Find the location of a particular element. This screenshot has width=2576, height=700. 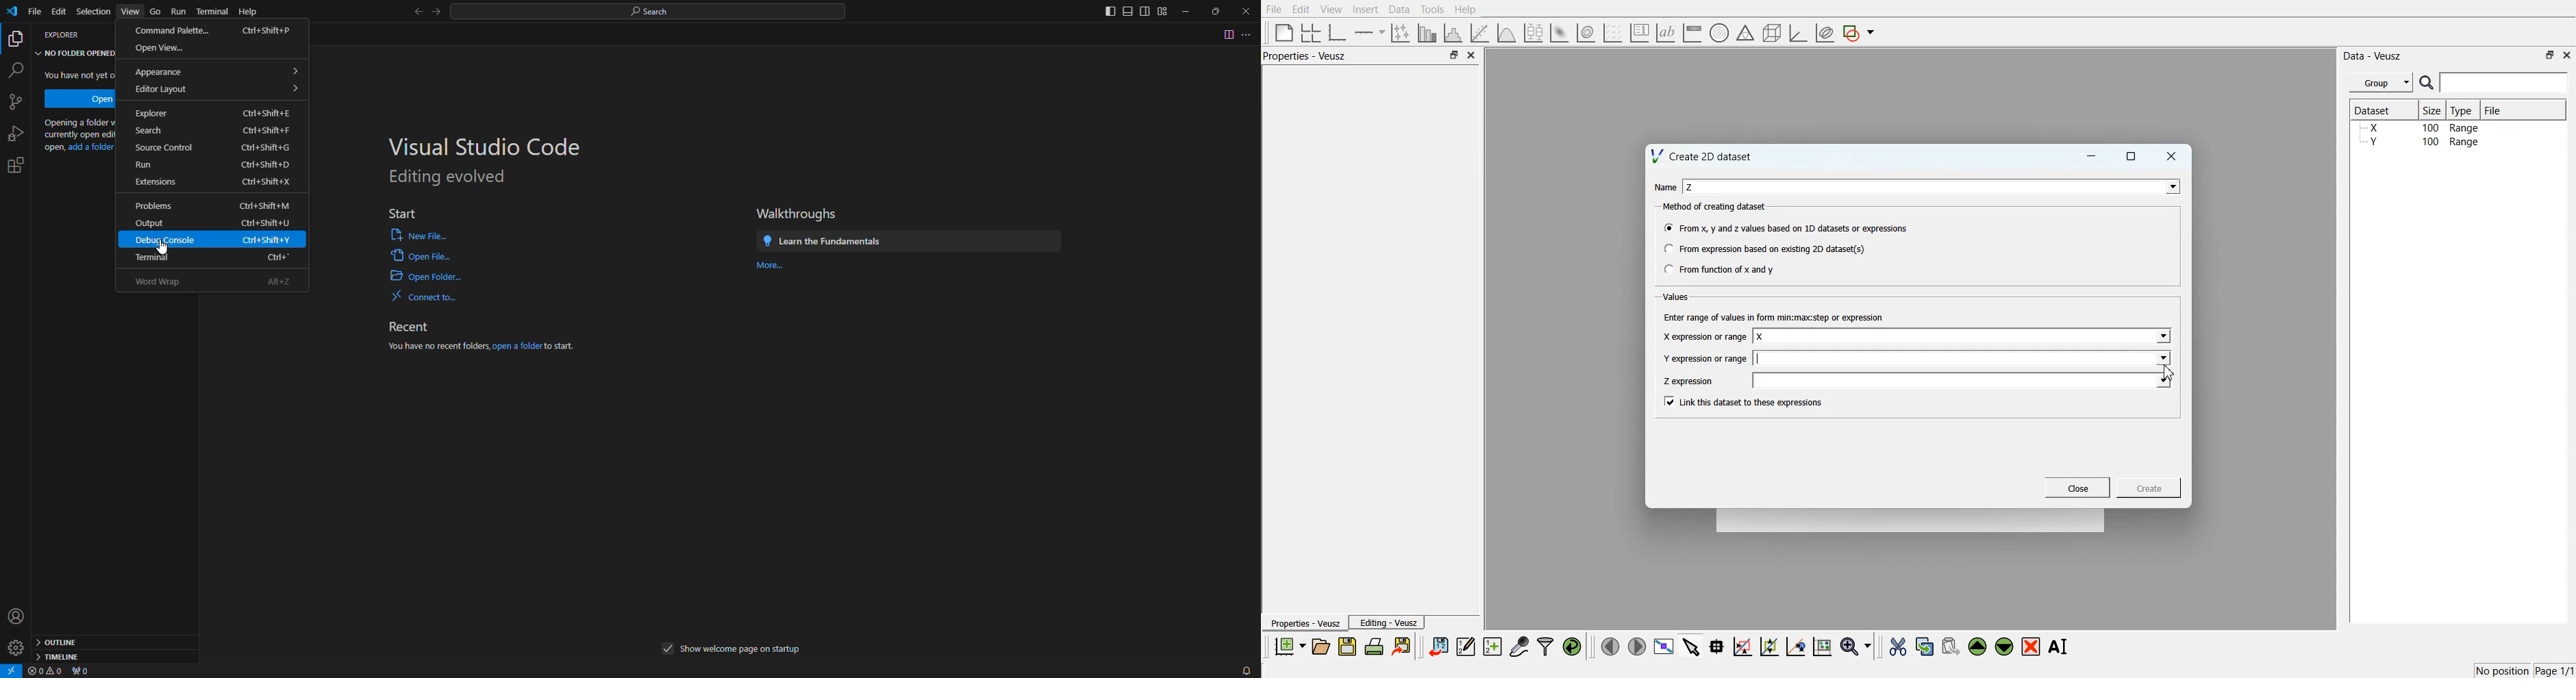

Fit a function of data is located at coordinates (1479, 33).